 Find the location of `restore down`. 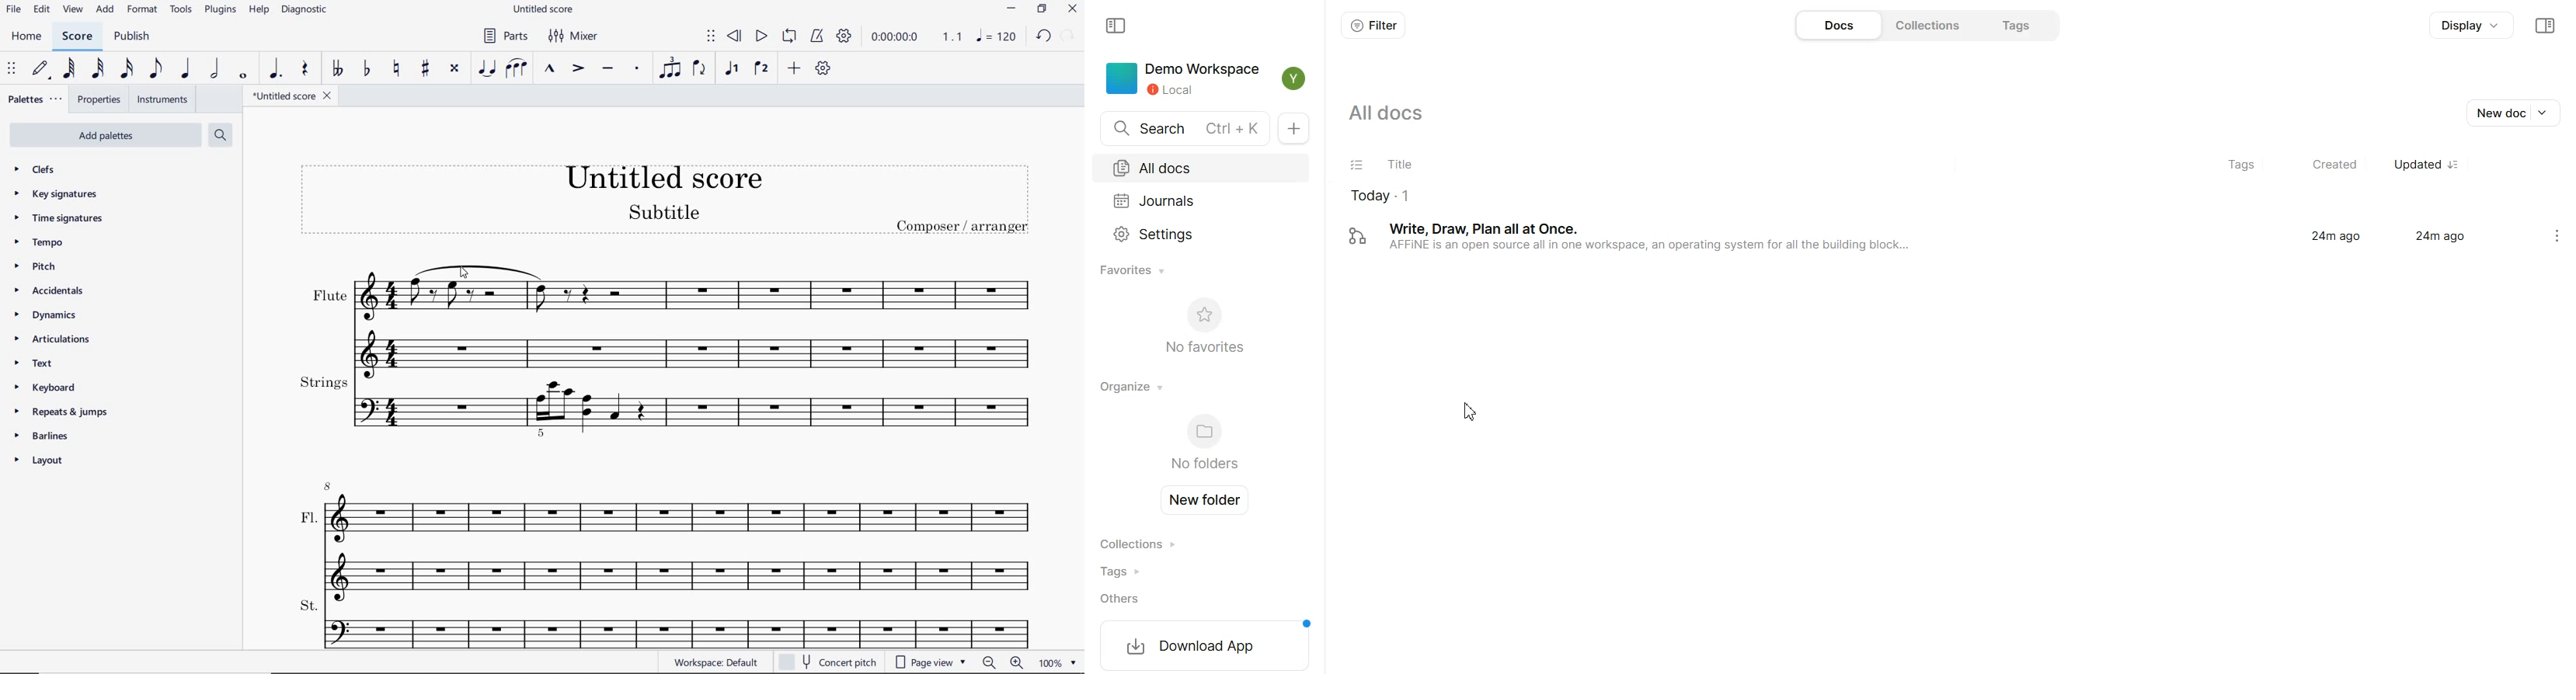

restore down is located at coordinates (1042, 9).